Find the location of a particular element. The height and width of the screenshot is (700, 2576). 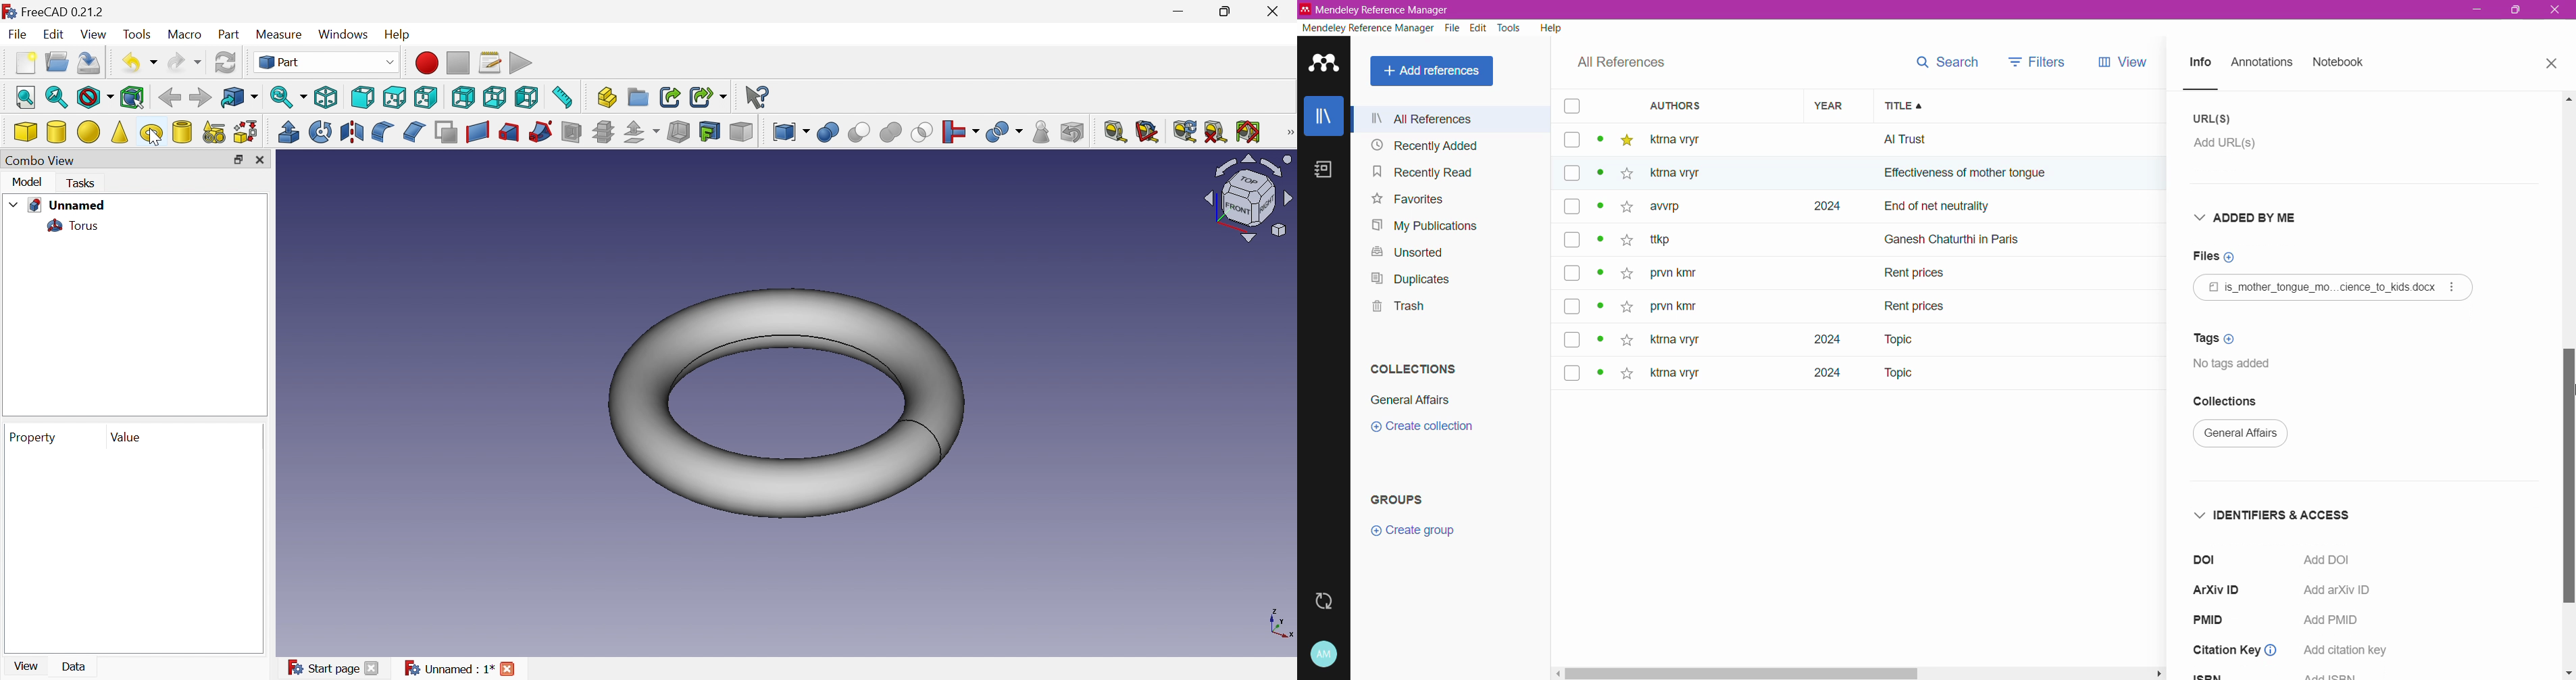

dot  is located at coordinates (1599, 276).